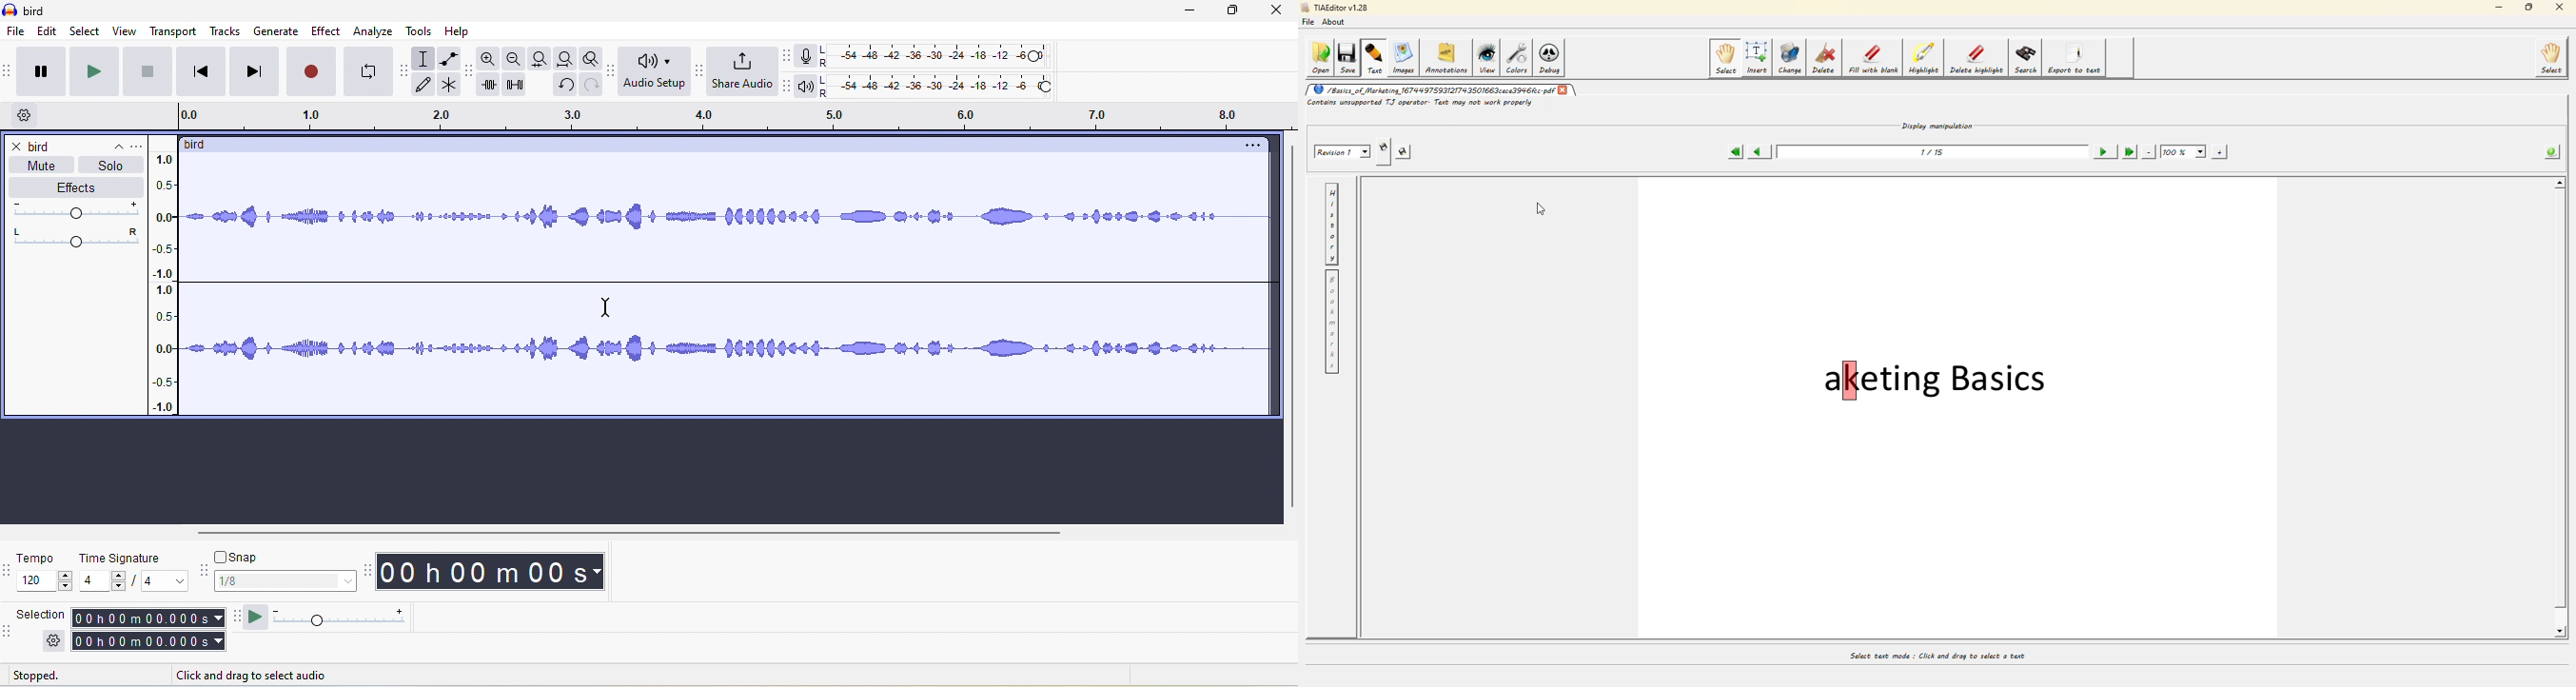  What do you see at coordinates (729, 288) in the screenshot?
I see `record audio` at bounding box center [729, 288].